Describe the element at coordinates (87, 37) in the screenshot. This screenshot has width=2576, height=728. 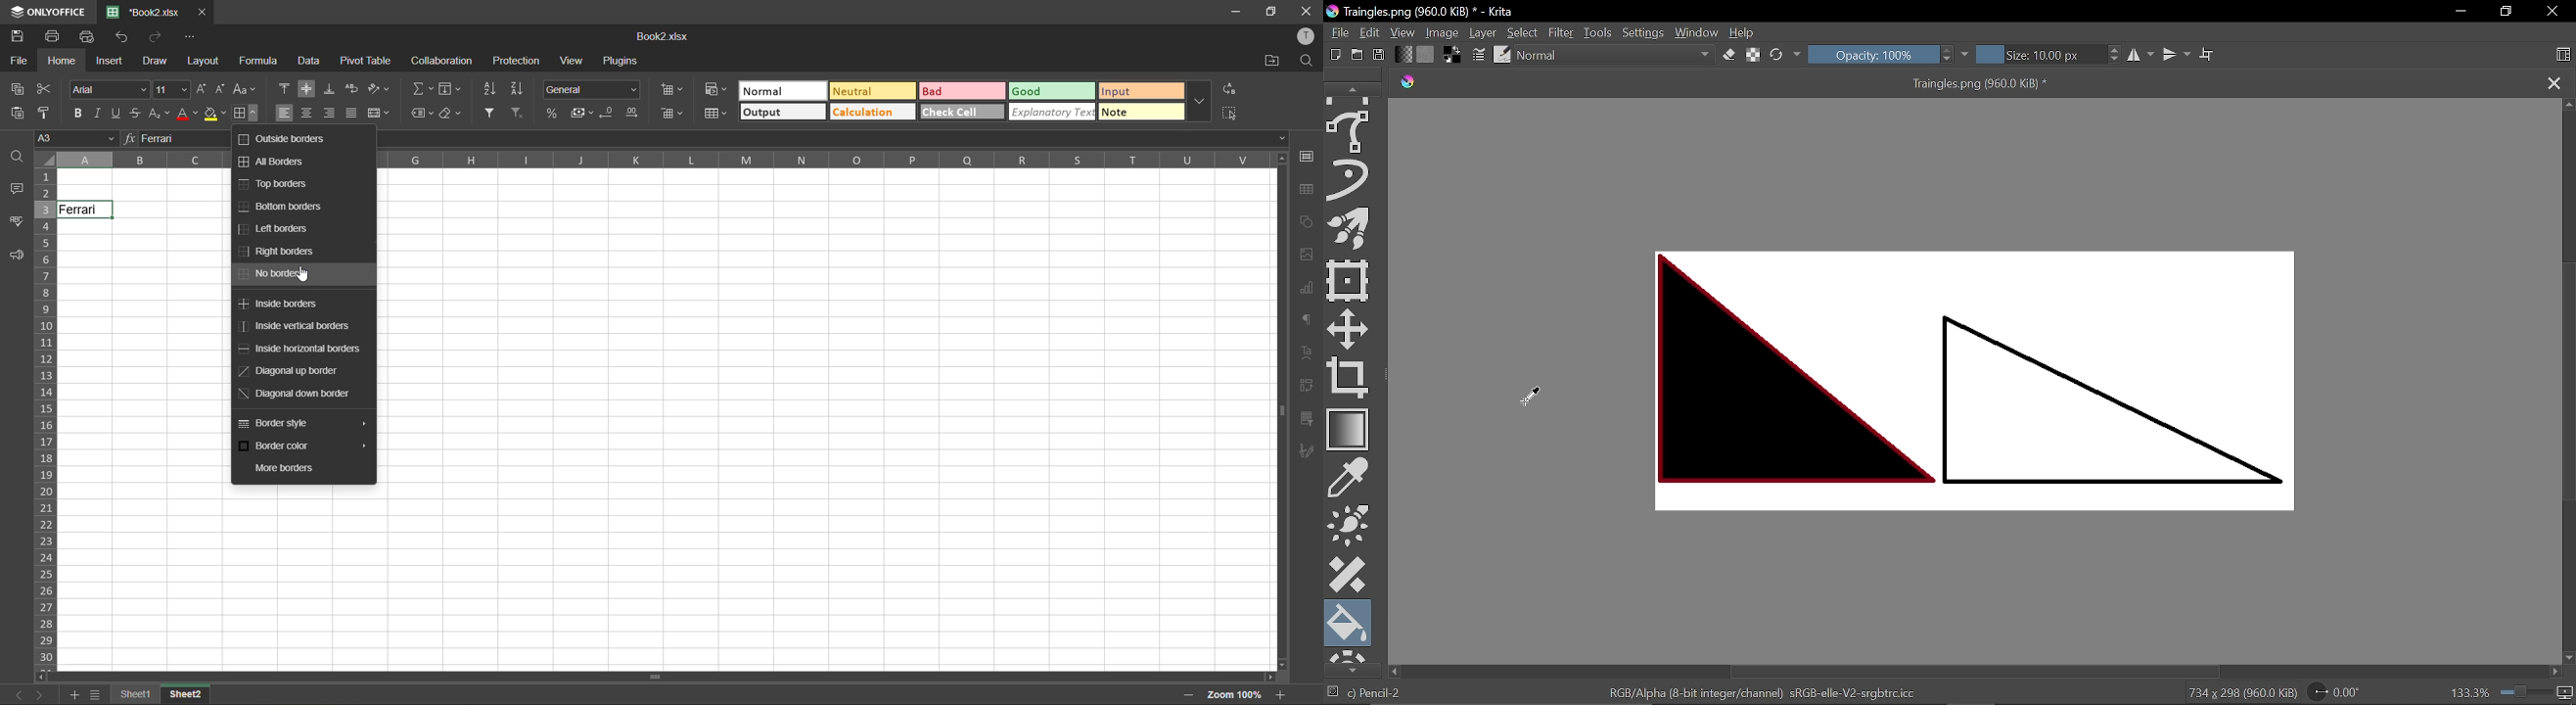
I see `quick print` at that location.